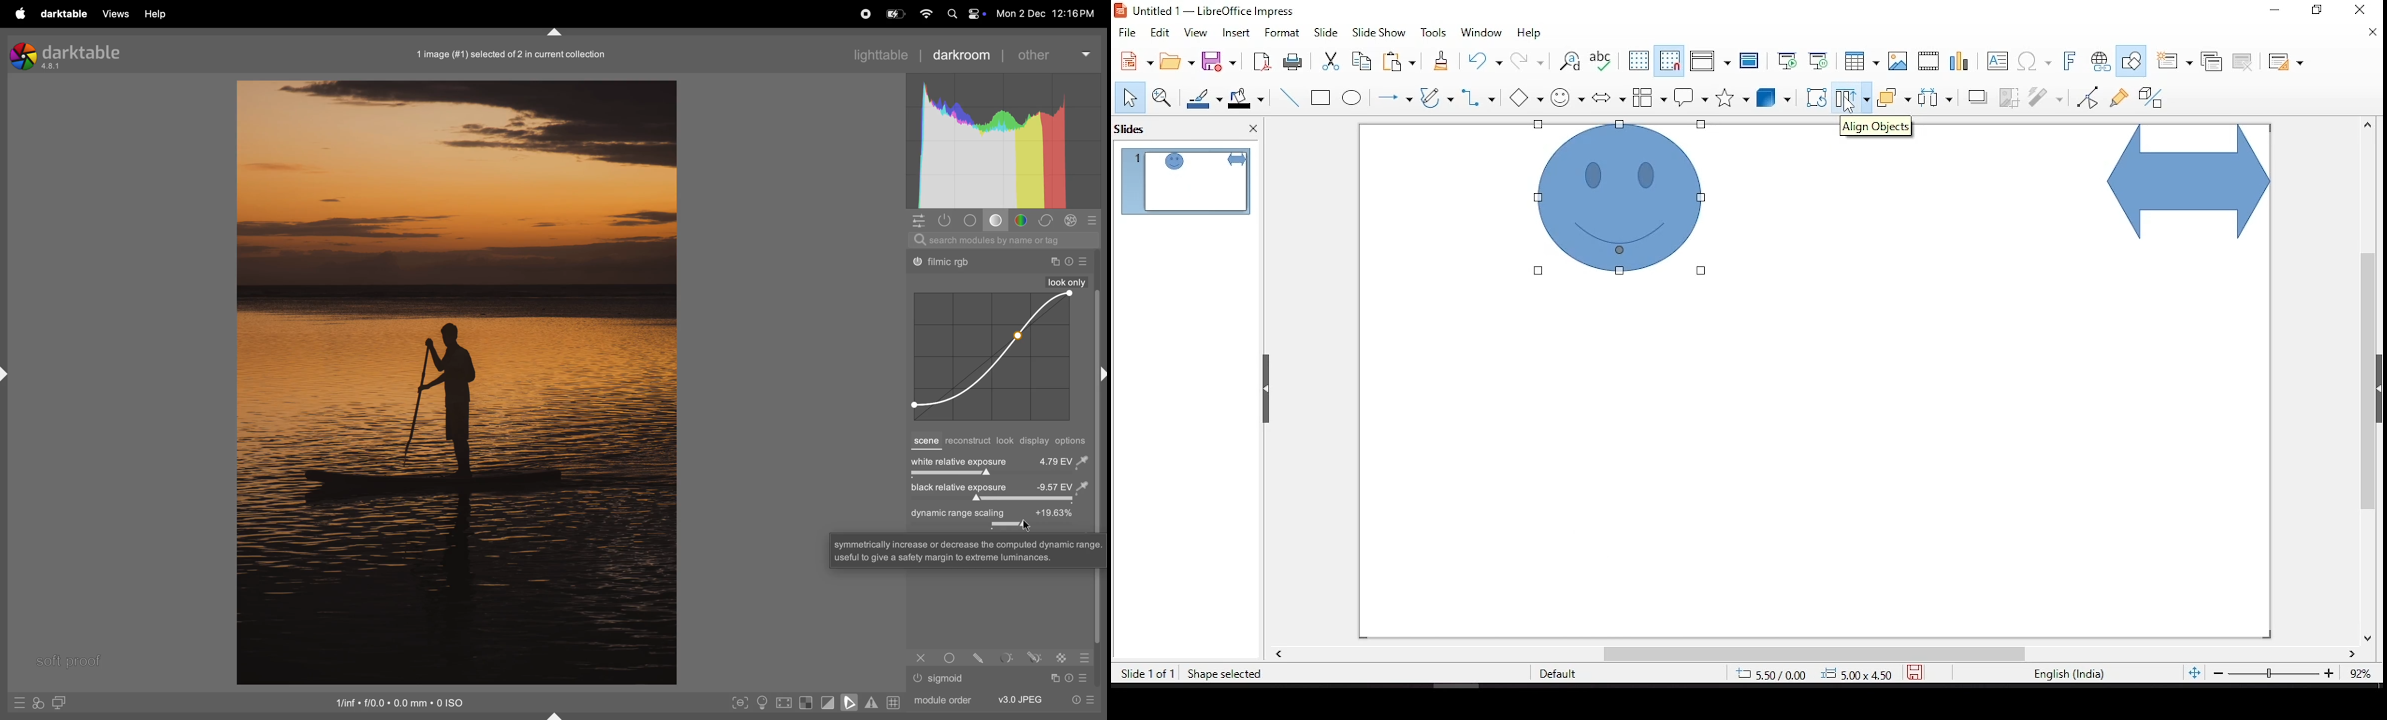  What do you see at coordinates (895, 15) in the screenshot?
I see `batttery` at bounding box center [895, 15].